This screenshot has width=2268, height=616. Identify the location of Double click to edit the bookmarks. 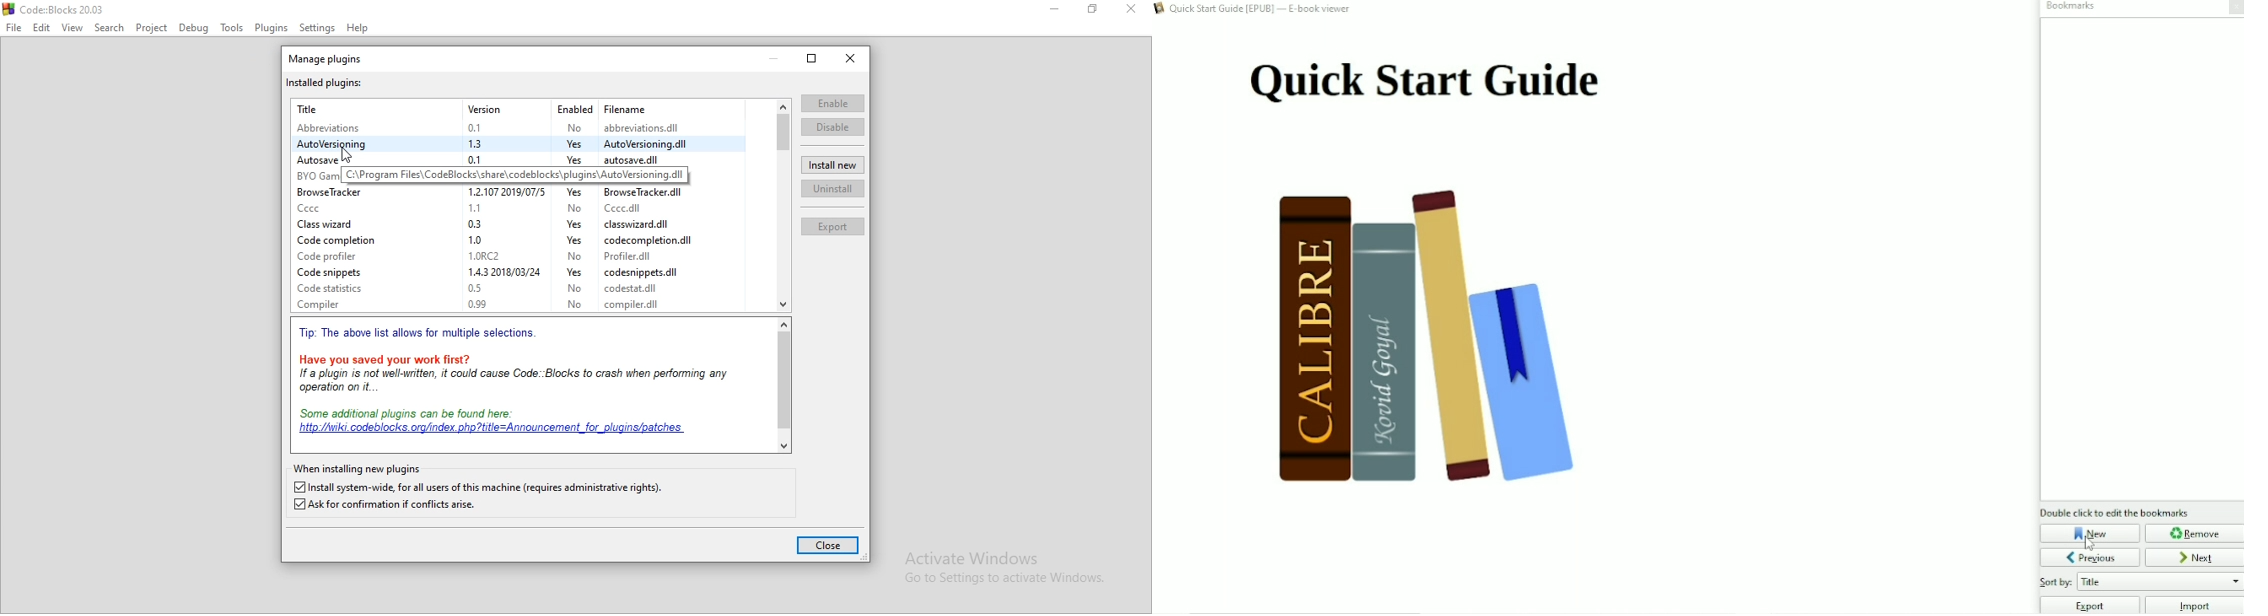
(2115, 512).